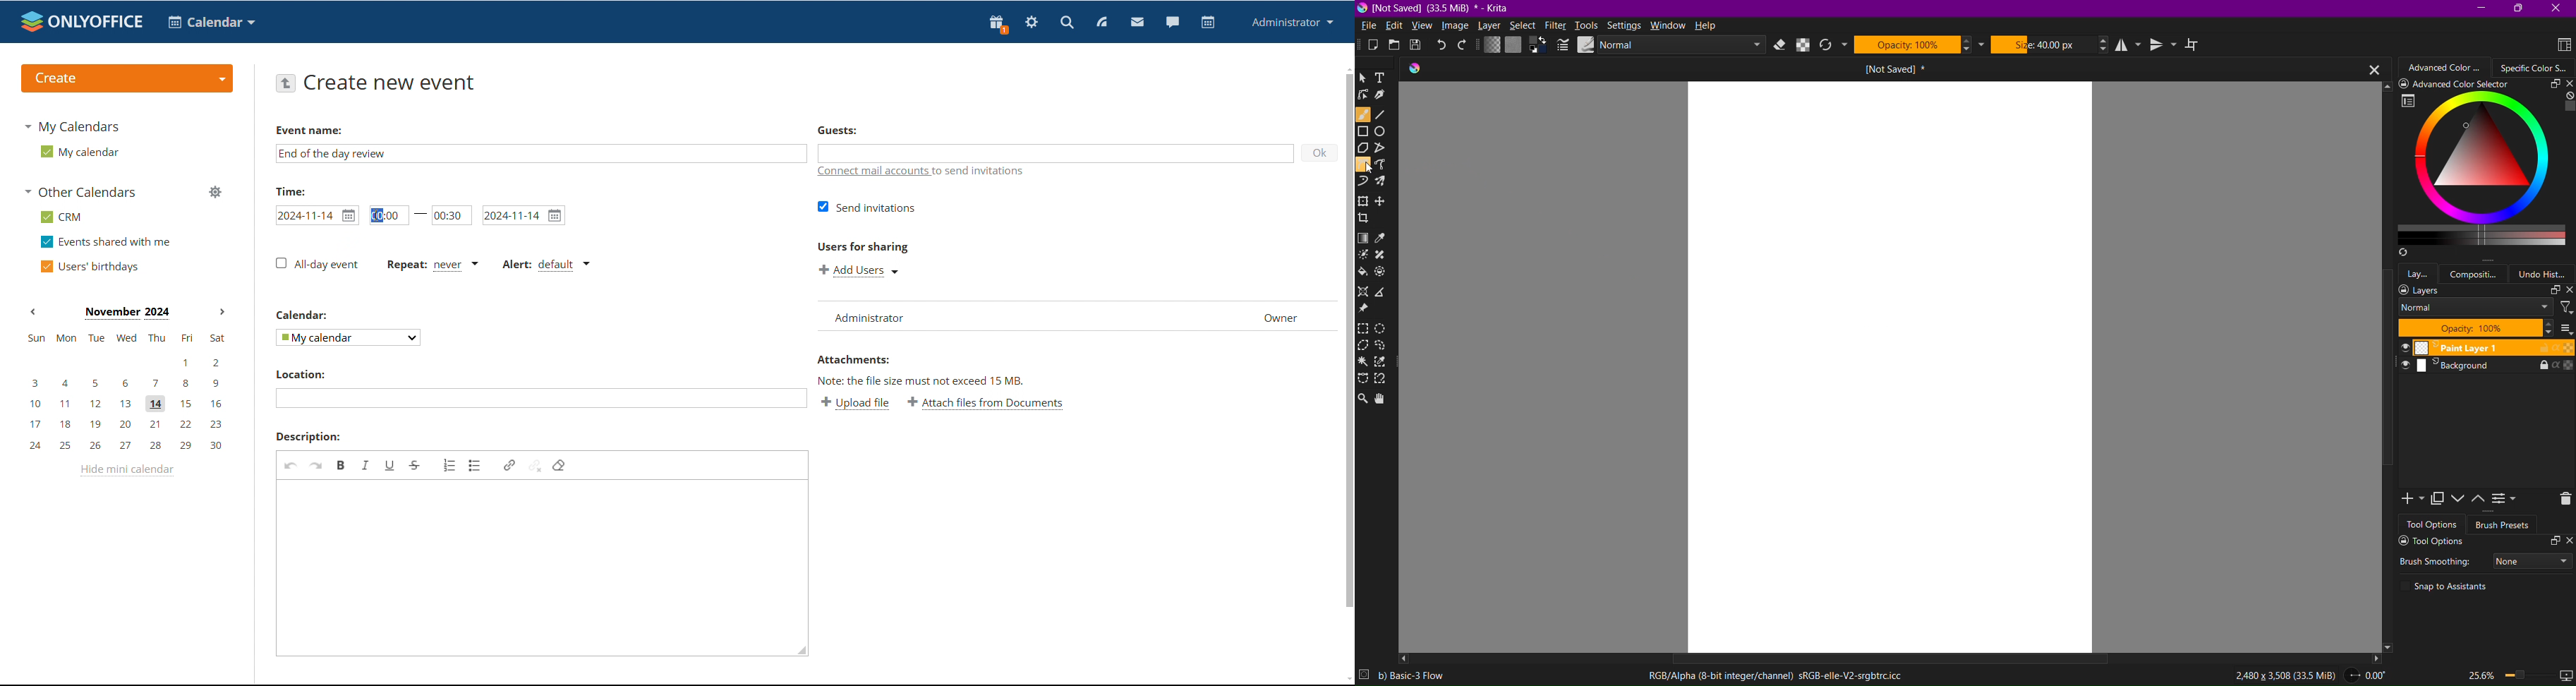 The height and width of the screenshot is (700, 2576). Describe the element at coordinates (1364, 238) in the screenshot. I see `Gradient` at that location.